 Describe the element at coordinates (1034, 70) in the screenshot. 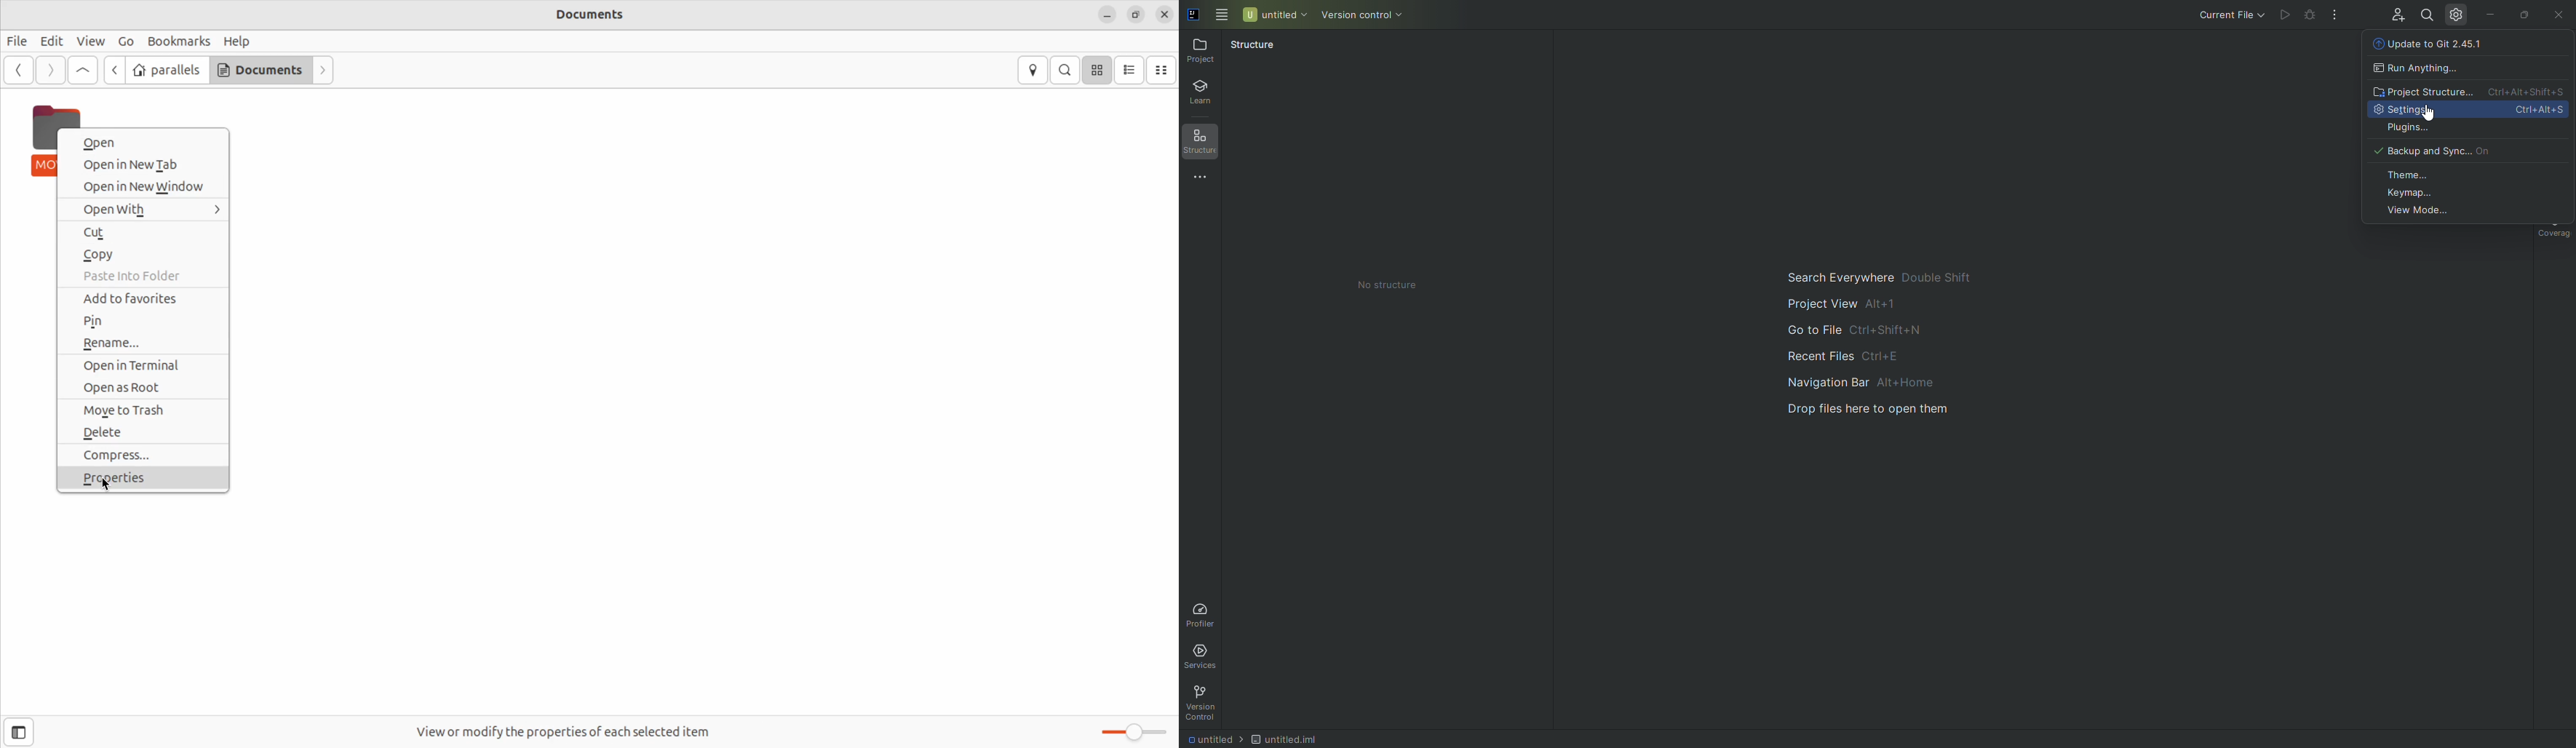

I see `location` at that location.